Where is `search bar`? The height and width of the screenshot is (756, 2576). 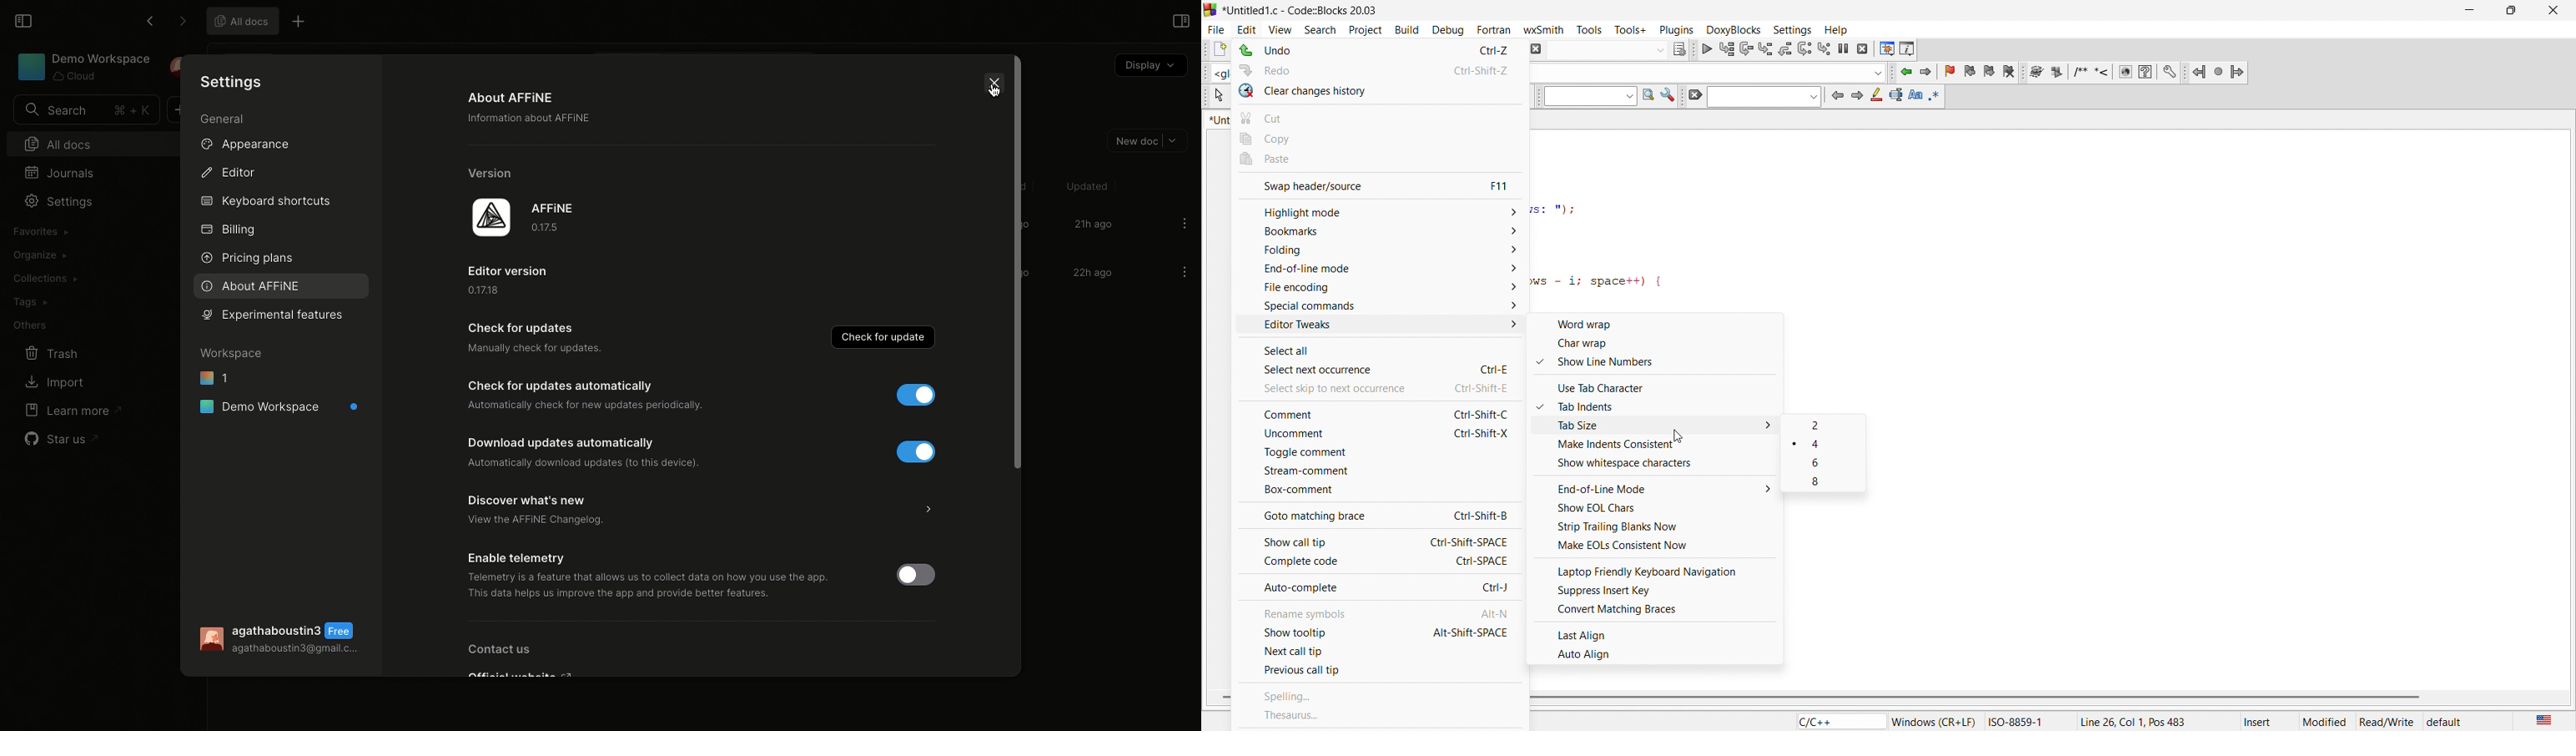
search bar is located at coordinates (1764, 98).